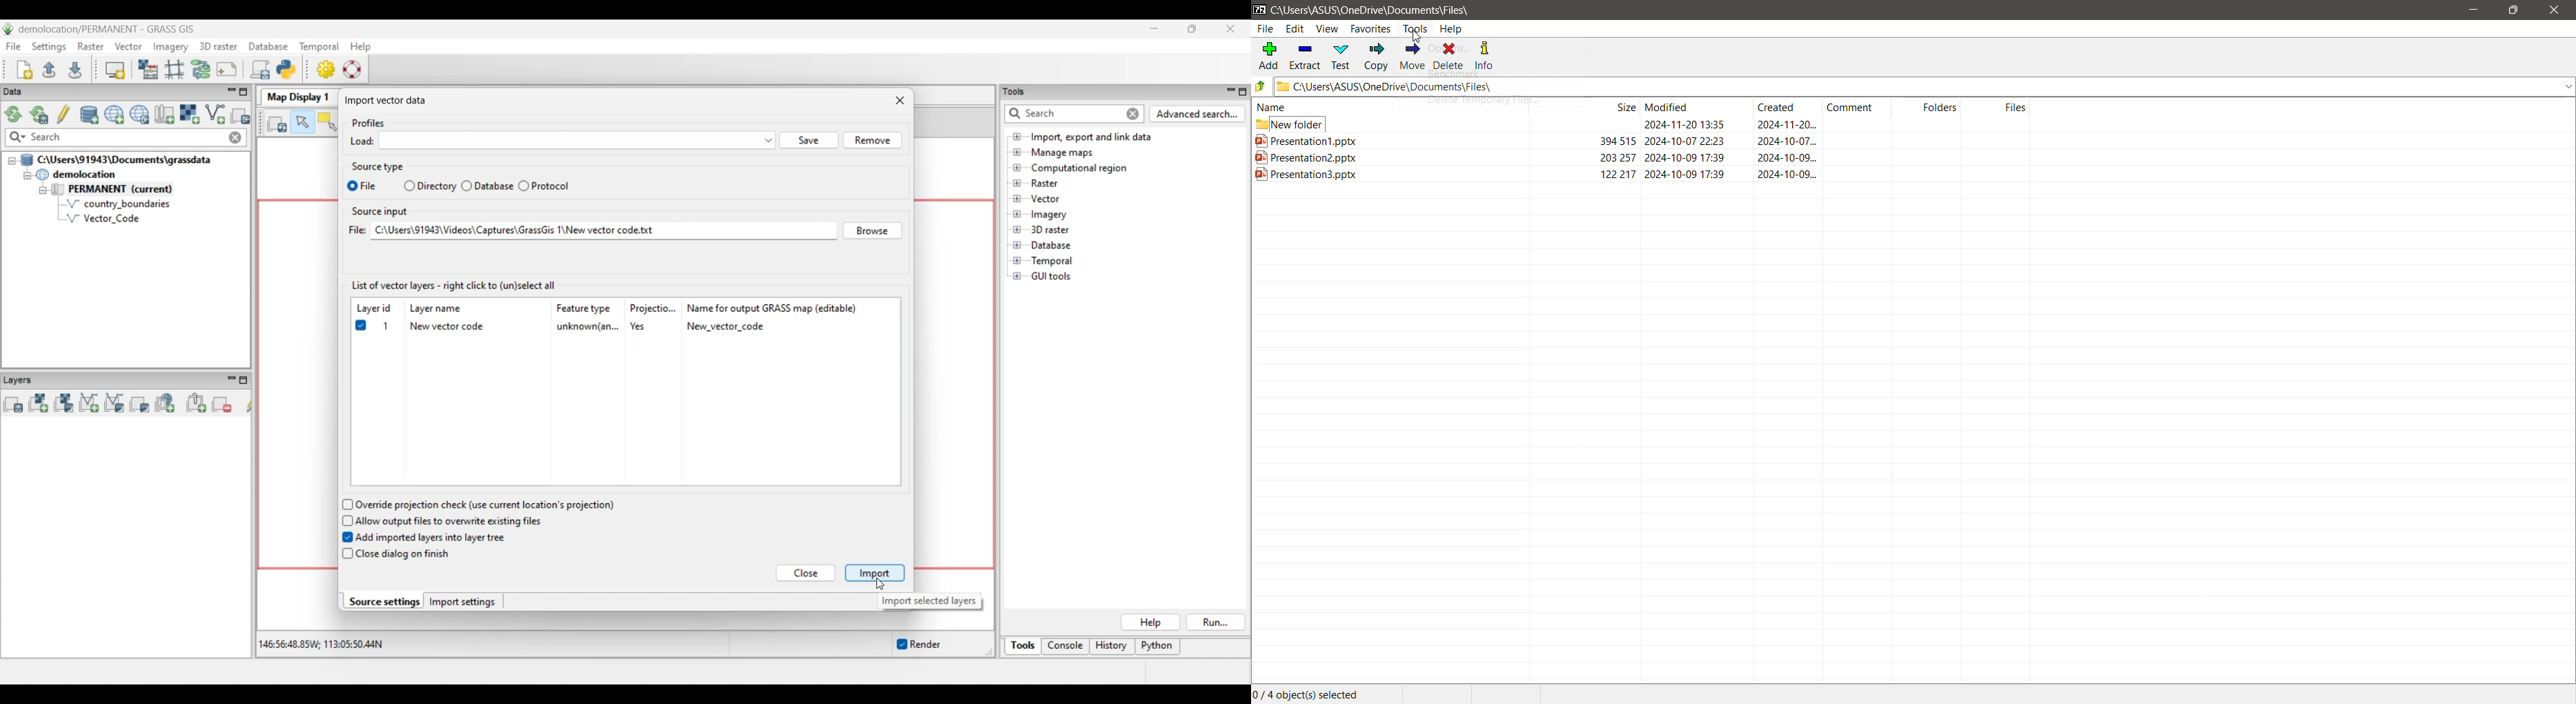 Image resolution: width=2576 pixels, height=728 pixels. I want to click on Move Up one level, so click(1262, 87).